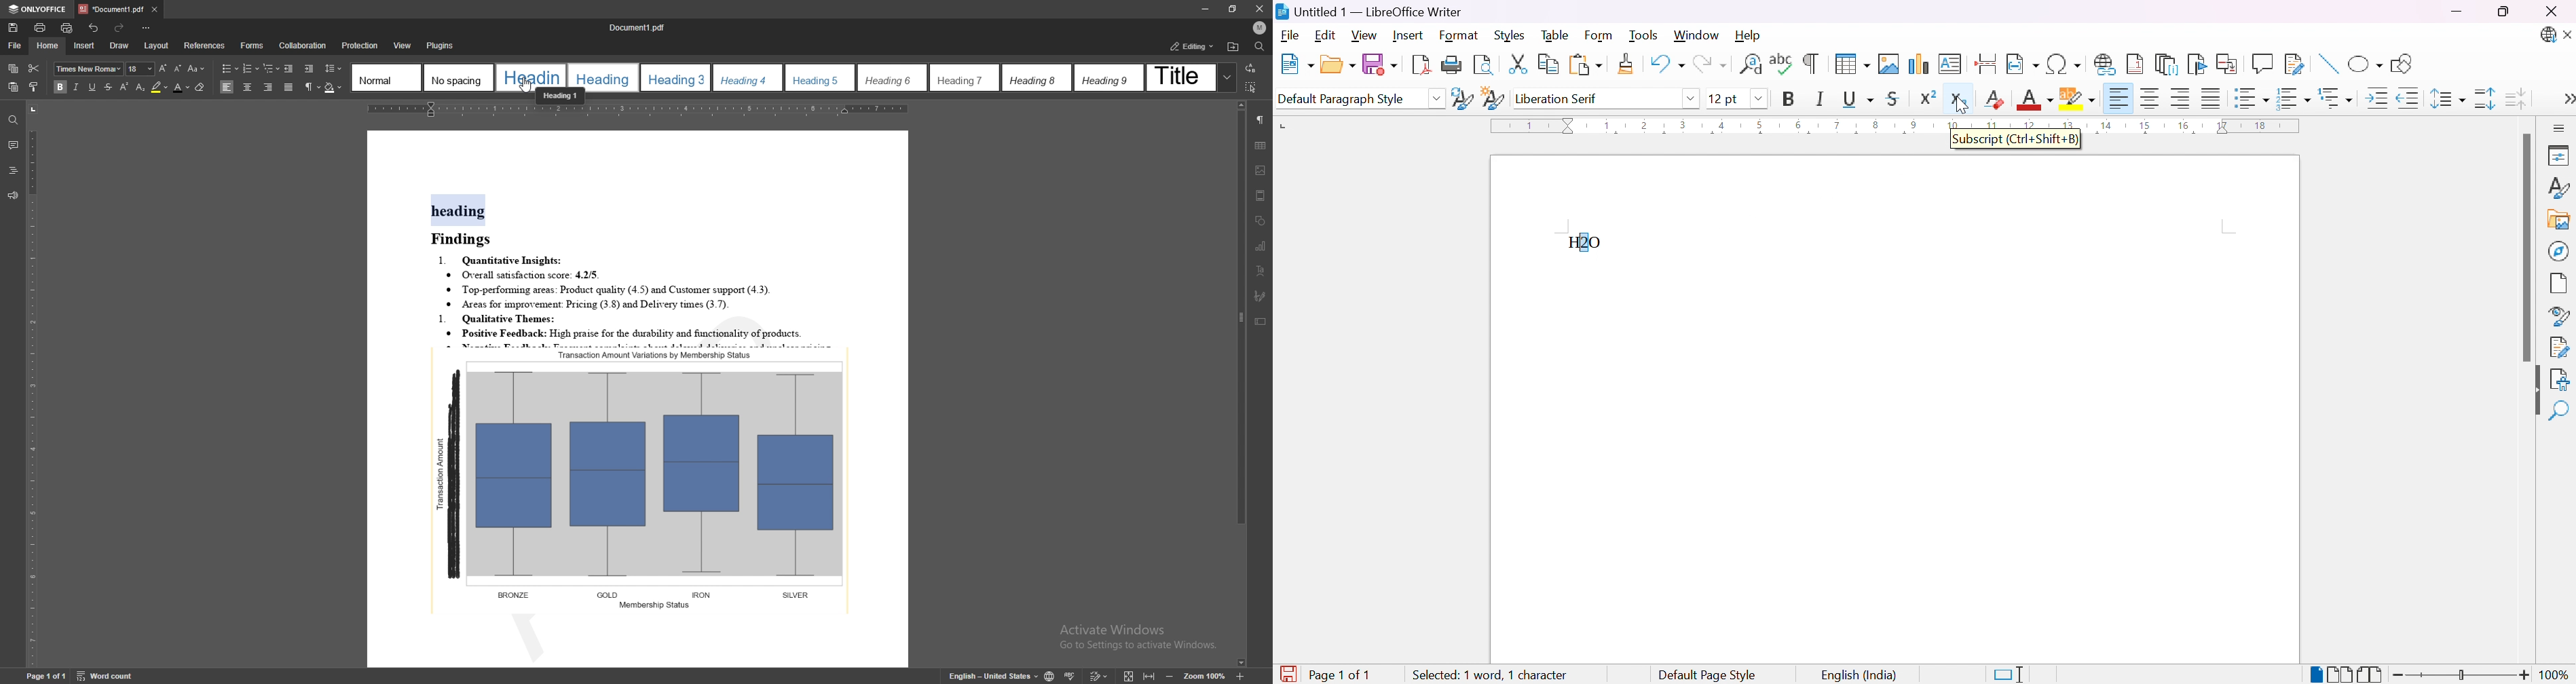  Describe the element at coordinates (1602, 36) in the screenshot. I see `Form` at that location.